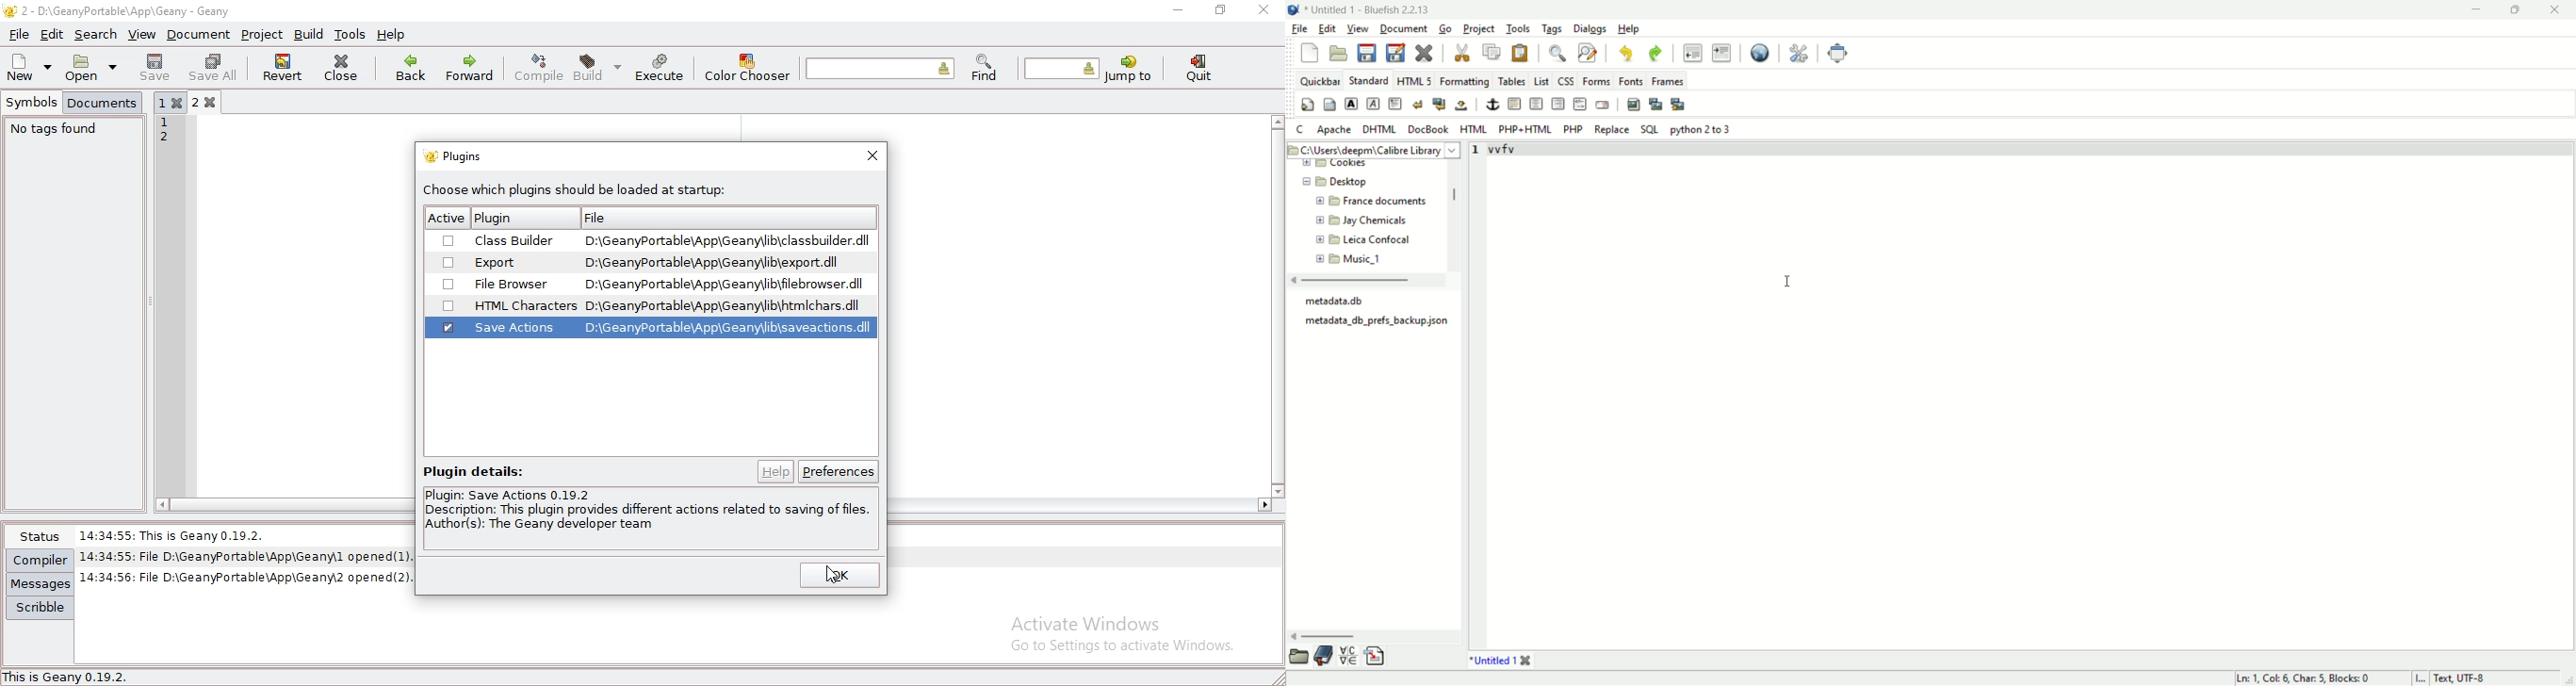 This screenshot has height=700, width=2576. Describe the element at coordinates (1626, 52) in the screenshot. I see `undo` at that location.